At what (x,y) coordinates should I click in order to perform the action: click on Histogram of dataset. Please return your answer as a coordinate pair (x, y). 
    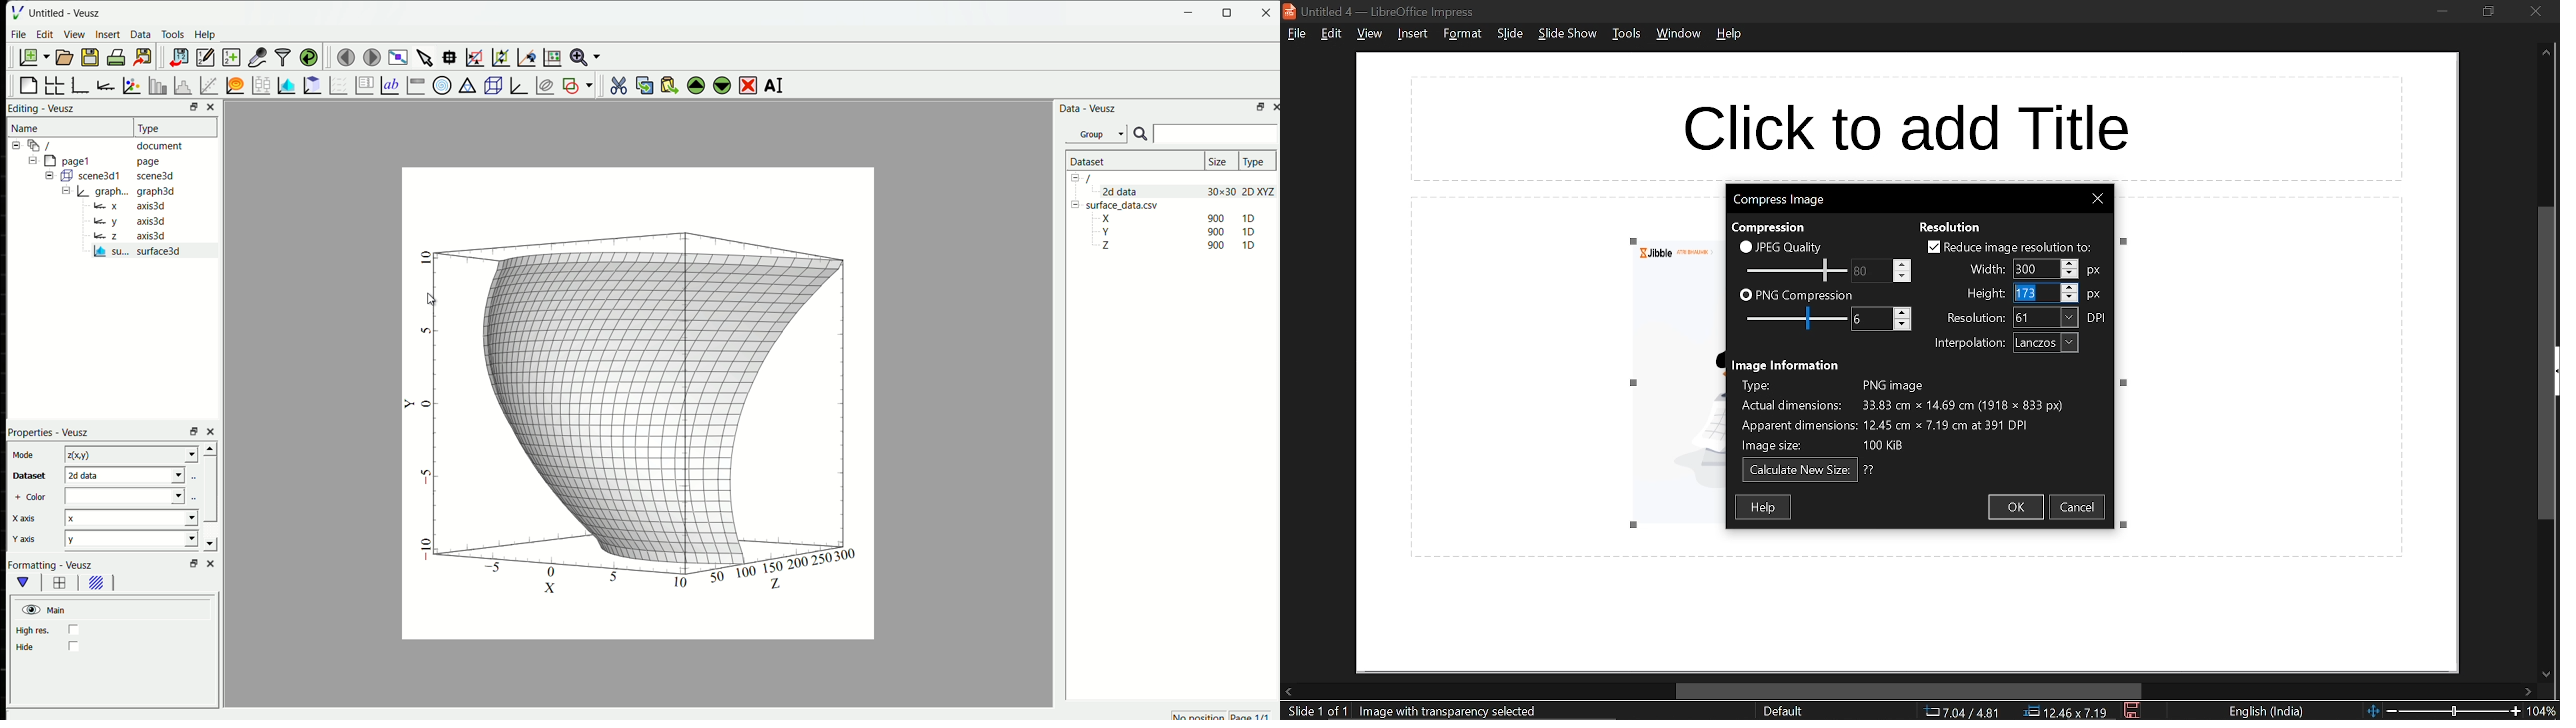
    Looking at the image, I should click on (183, 85).